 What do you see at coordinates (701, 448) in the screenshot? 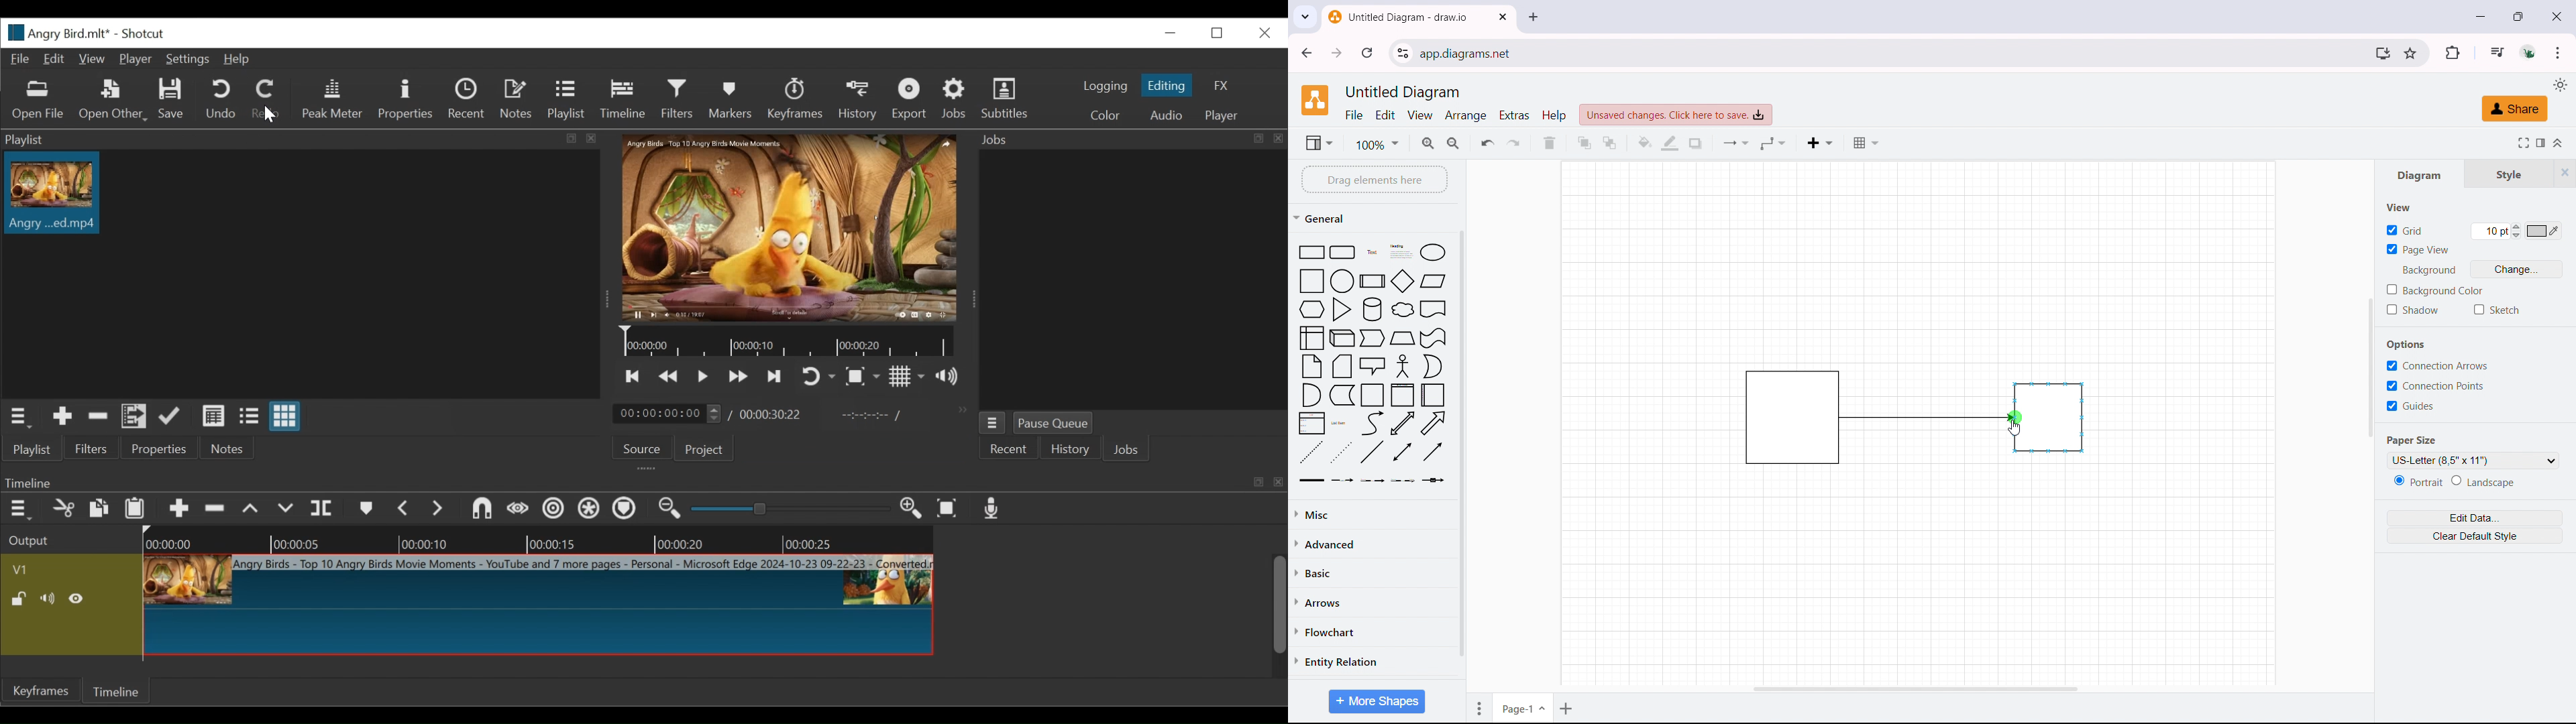
I see `Project` at bounding box center [701, 448].